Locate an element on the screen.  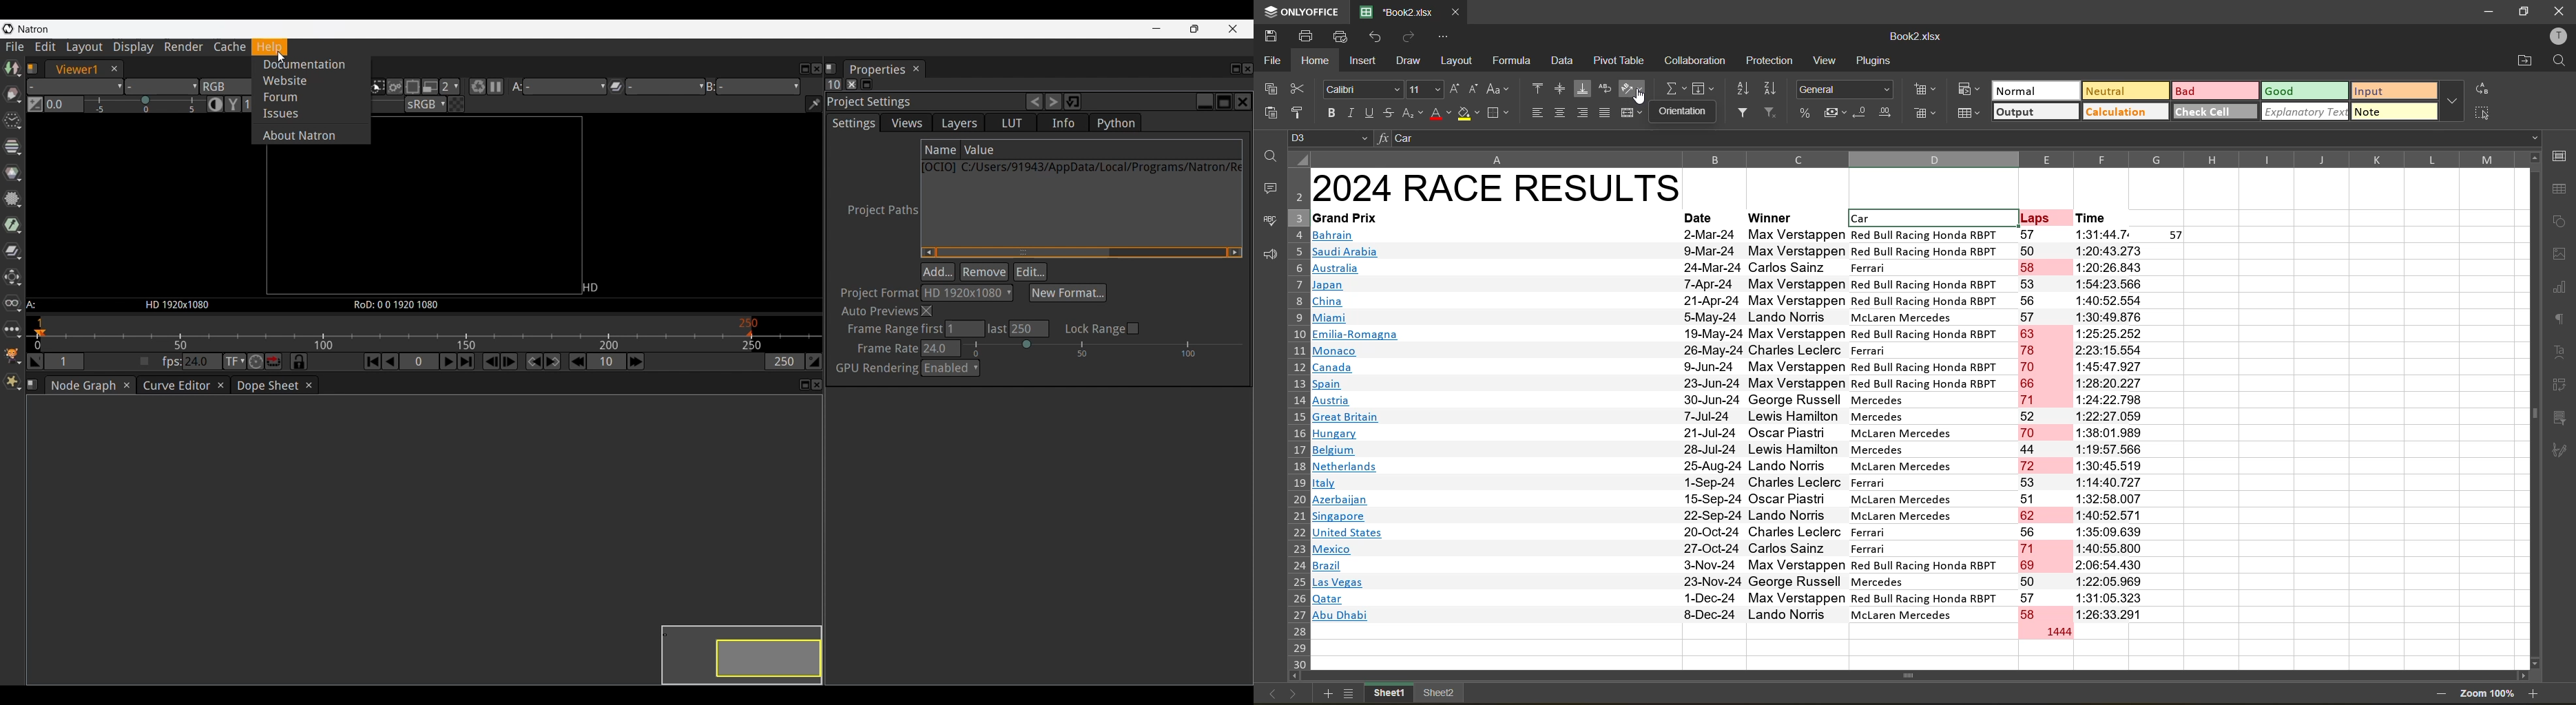
formula is located at coordinates (1513, 63).